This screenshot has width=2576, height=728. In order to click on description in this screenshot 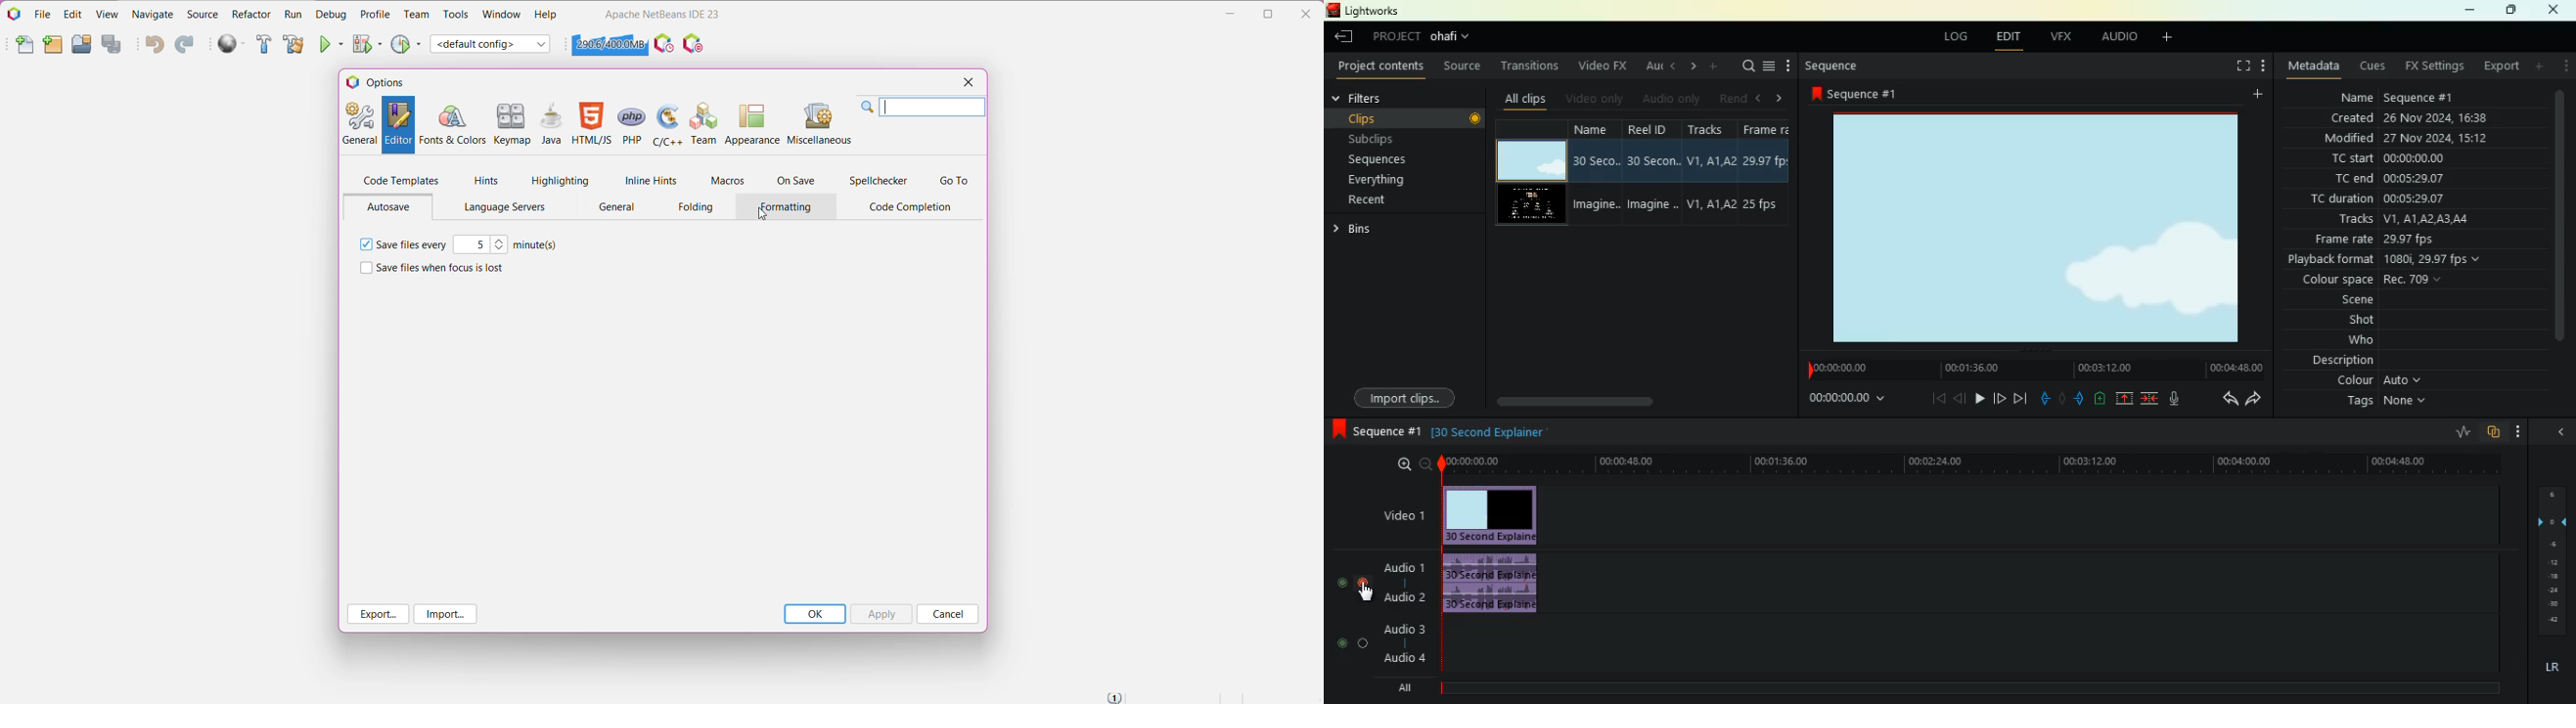, I will do `click(2333, 360)`.